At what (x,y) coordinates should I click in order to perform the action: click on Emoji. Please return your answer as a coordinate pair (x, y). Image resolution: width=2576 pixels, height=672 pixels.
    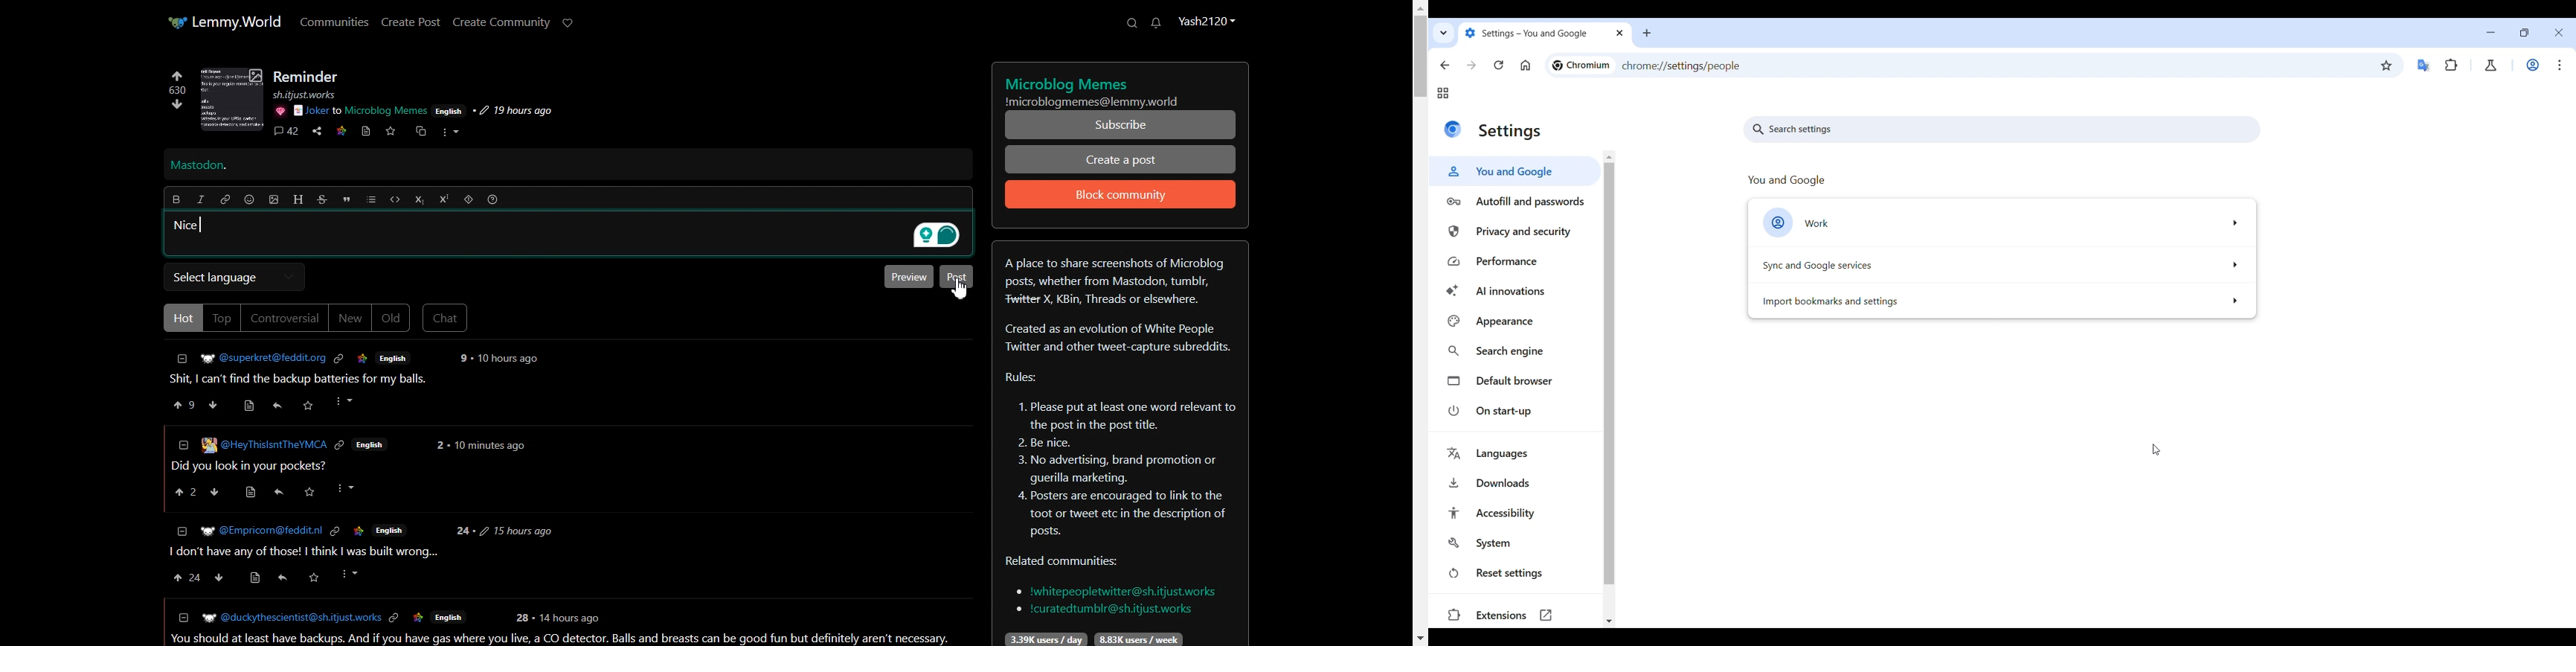
    Looking at the image, I should click on (250, 199).